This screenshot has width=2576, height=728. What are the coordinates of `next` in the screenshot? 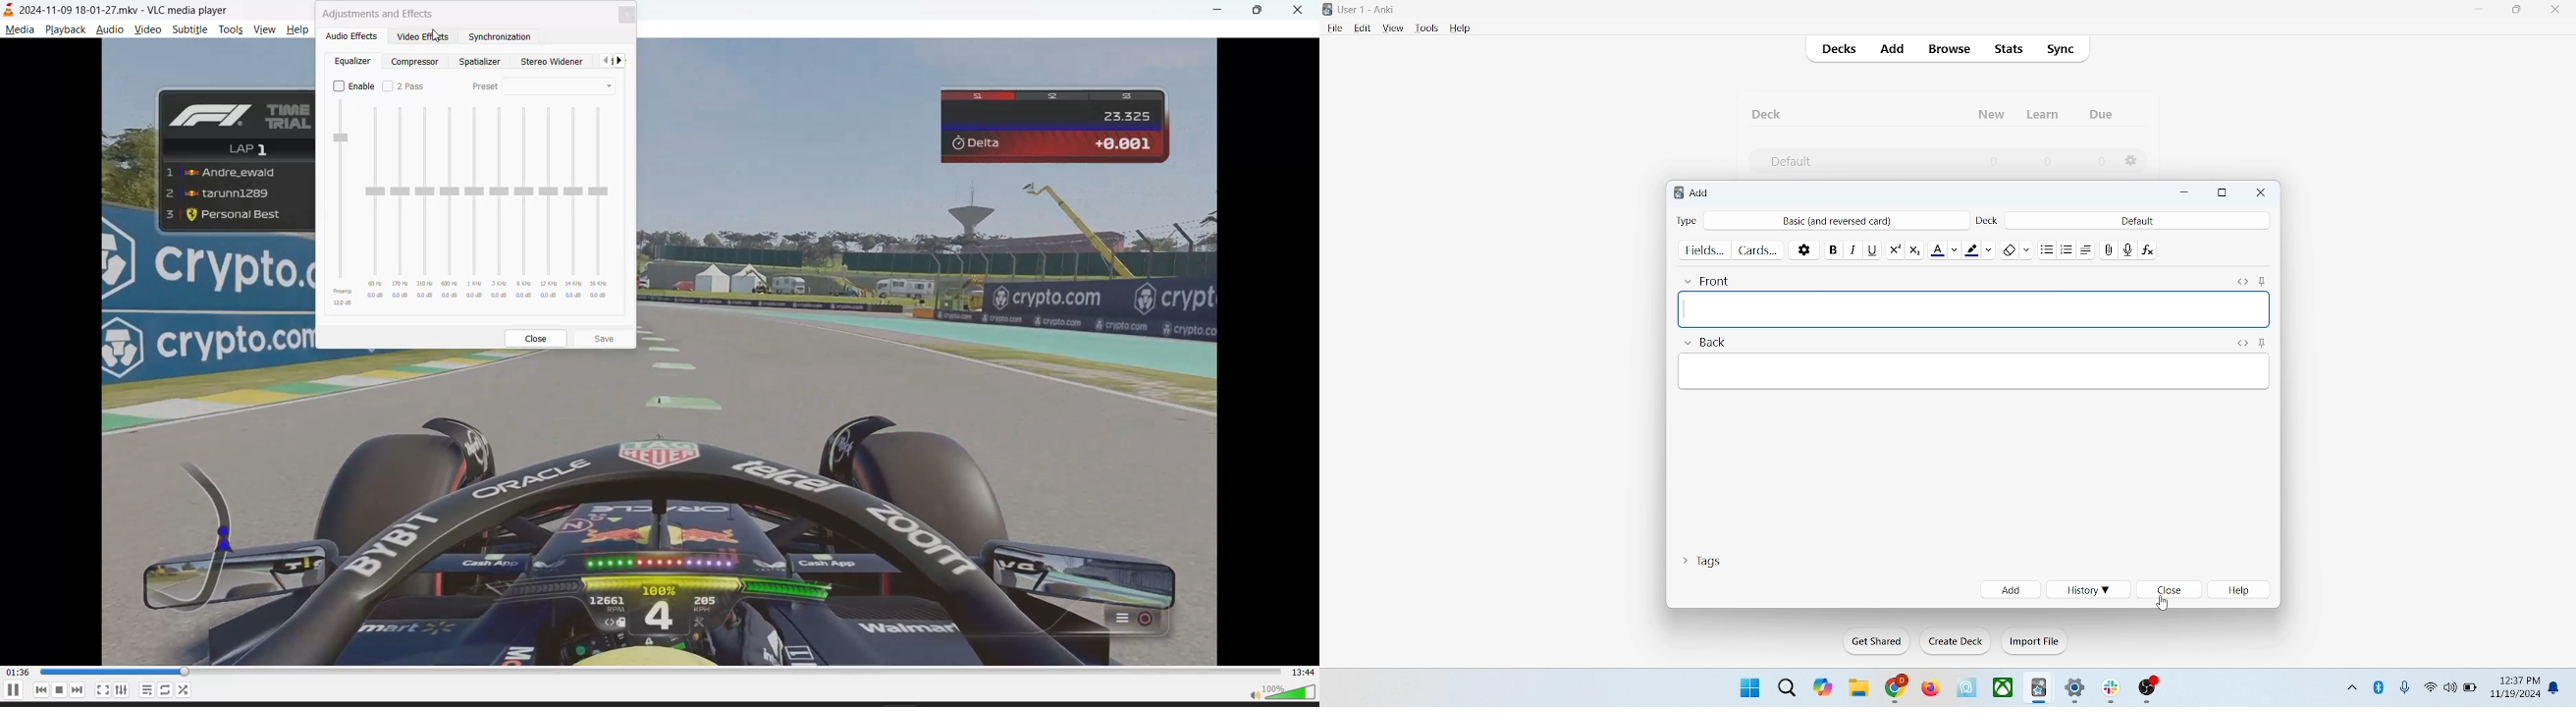 It's located at (79, 693).